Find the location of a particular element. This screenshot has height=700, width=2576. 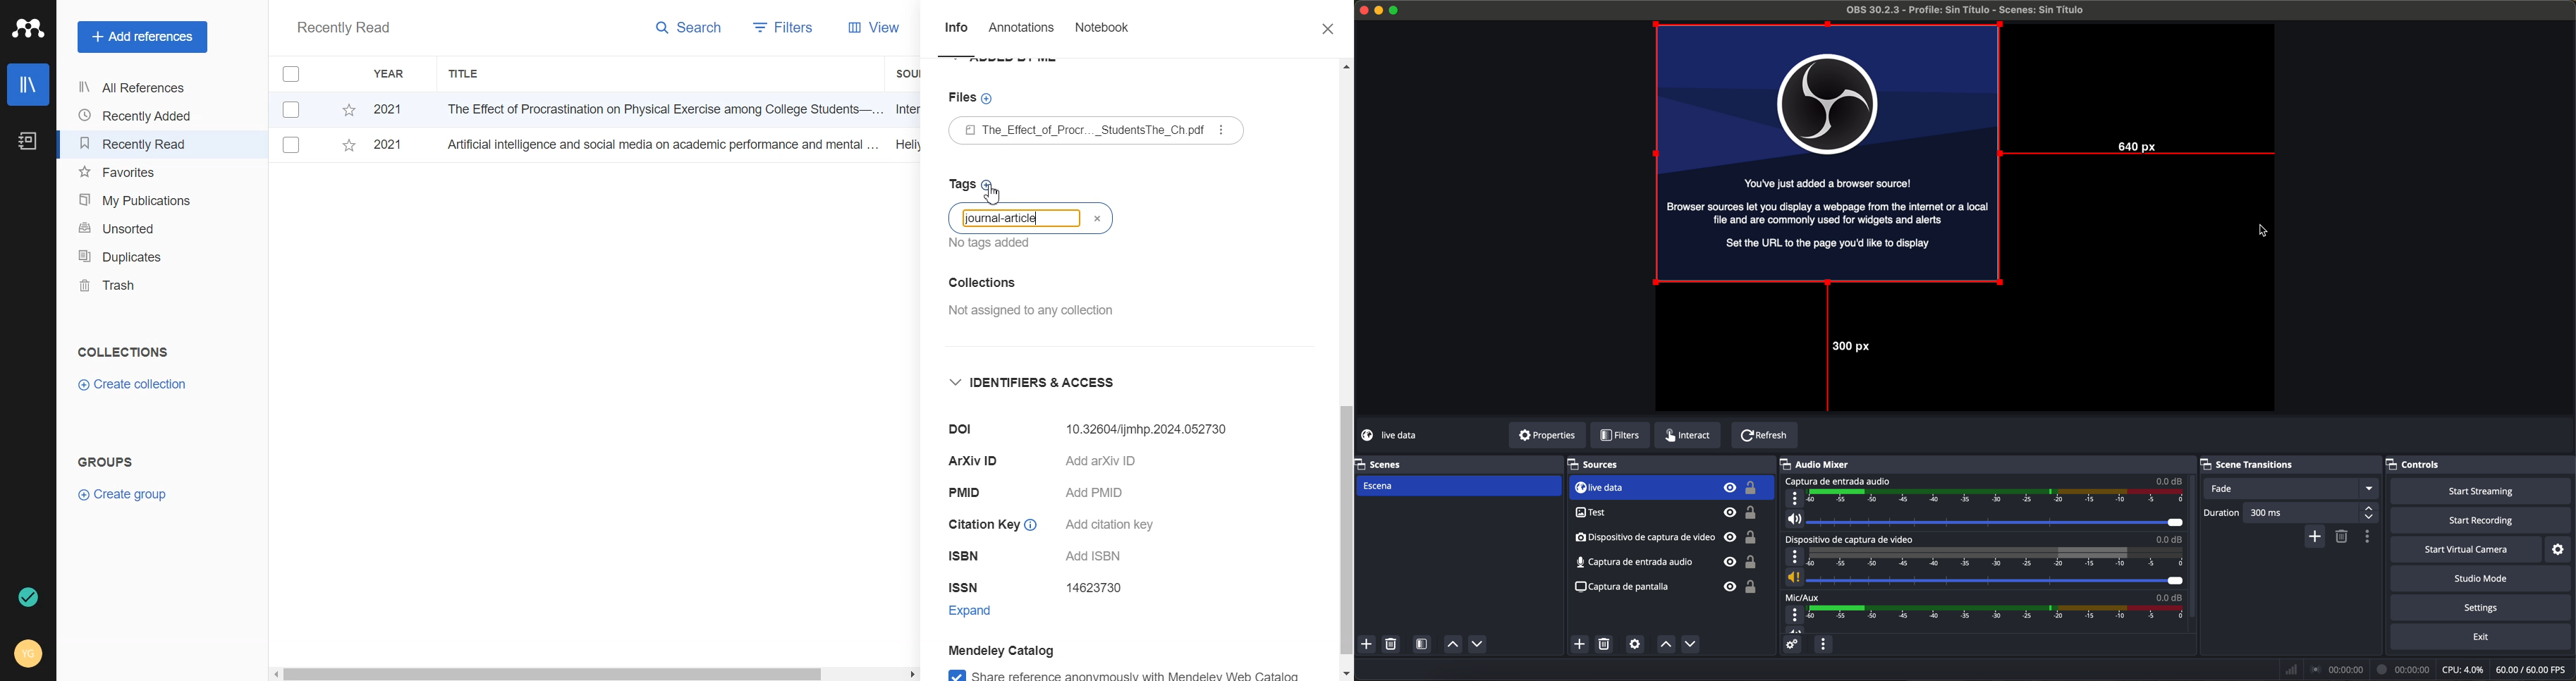

Collection  Not assigned to any collection is located at coordinates (1028, 293).